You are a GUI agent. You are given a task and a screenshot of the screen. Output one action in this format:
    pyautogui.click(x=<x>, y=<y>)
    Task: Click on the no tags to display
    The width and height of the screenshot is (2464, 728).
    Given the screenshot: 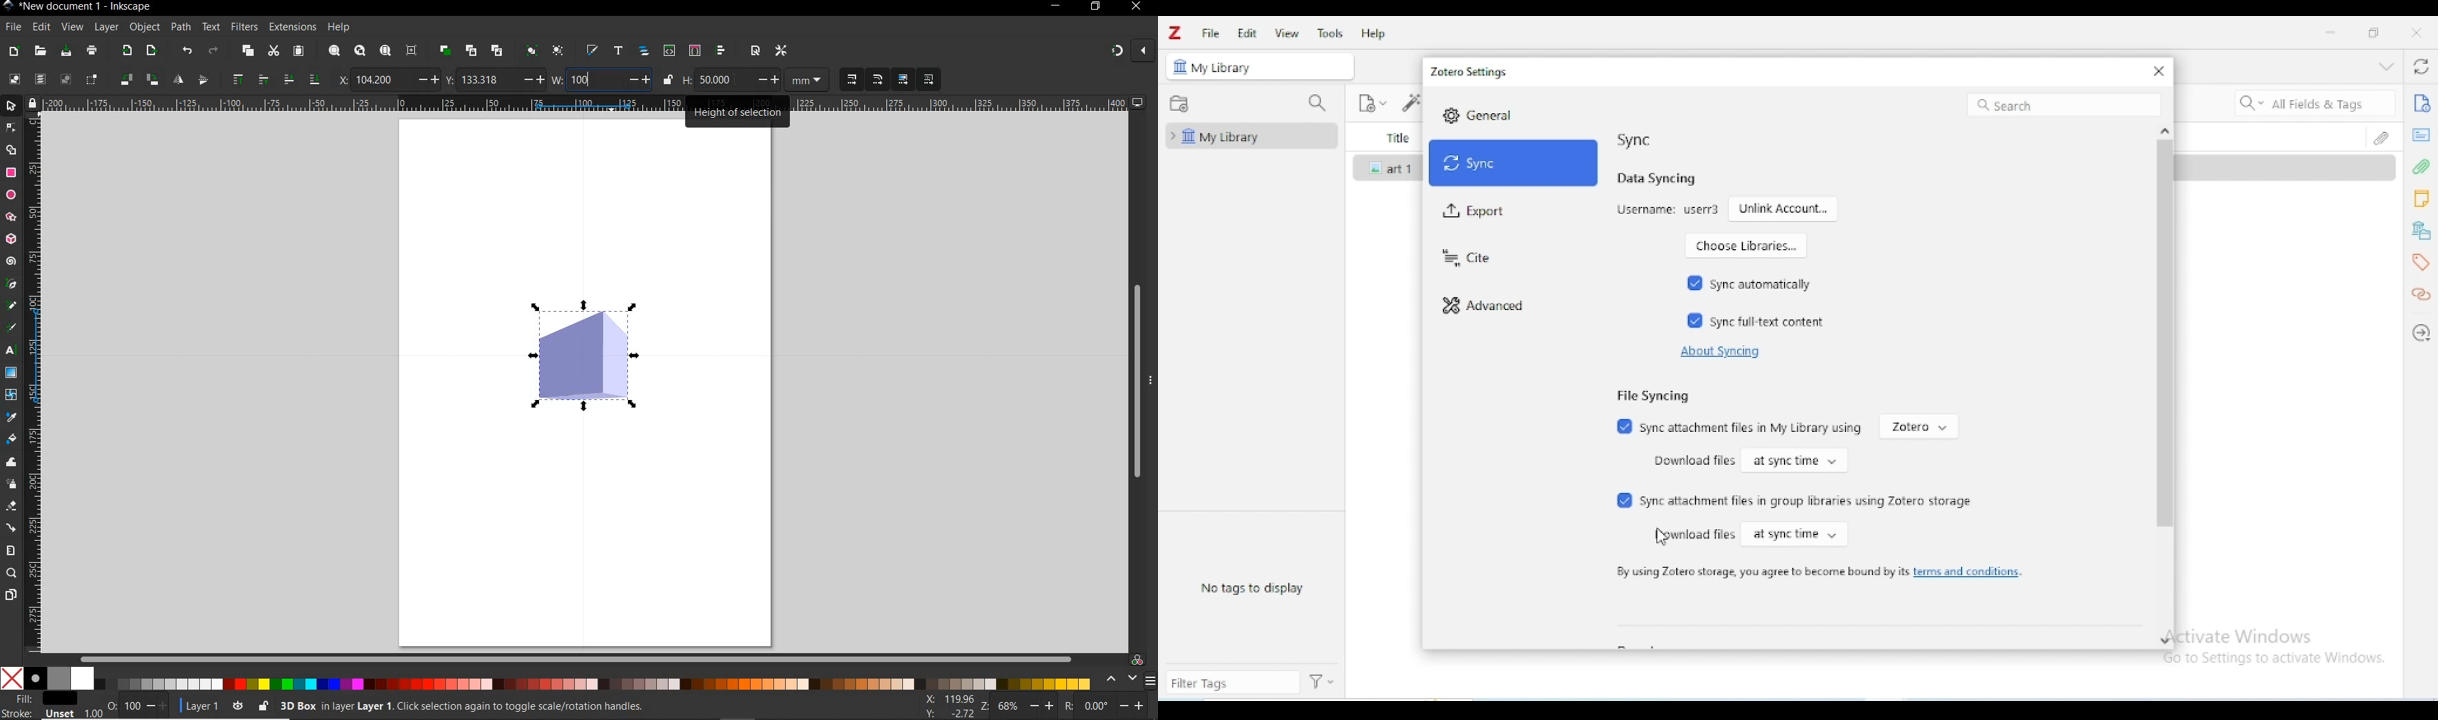 What is the action you would take?
    pyautogui.click(x=1252, y=587)
    